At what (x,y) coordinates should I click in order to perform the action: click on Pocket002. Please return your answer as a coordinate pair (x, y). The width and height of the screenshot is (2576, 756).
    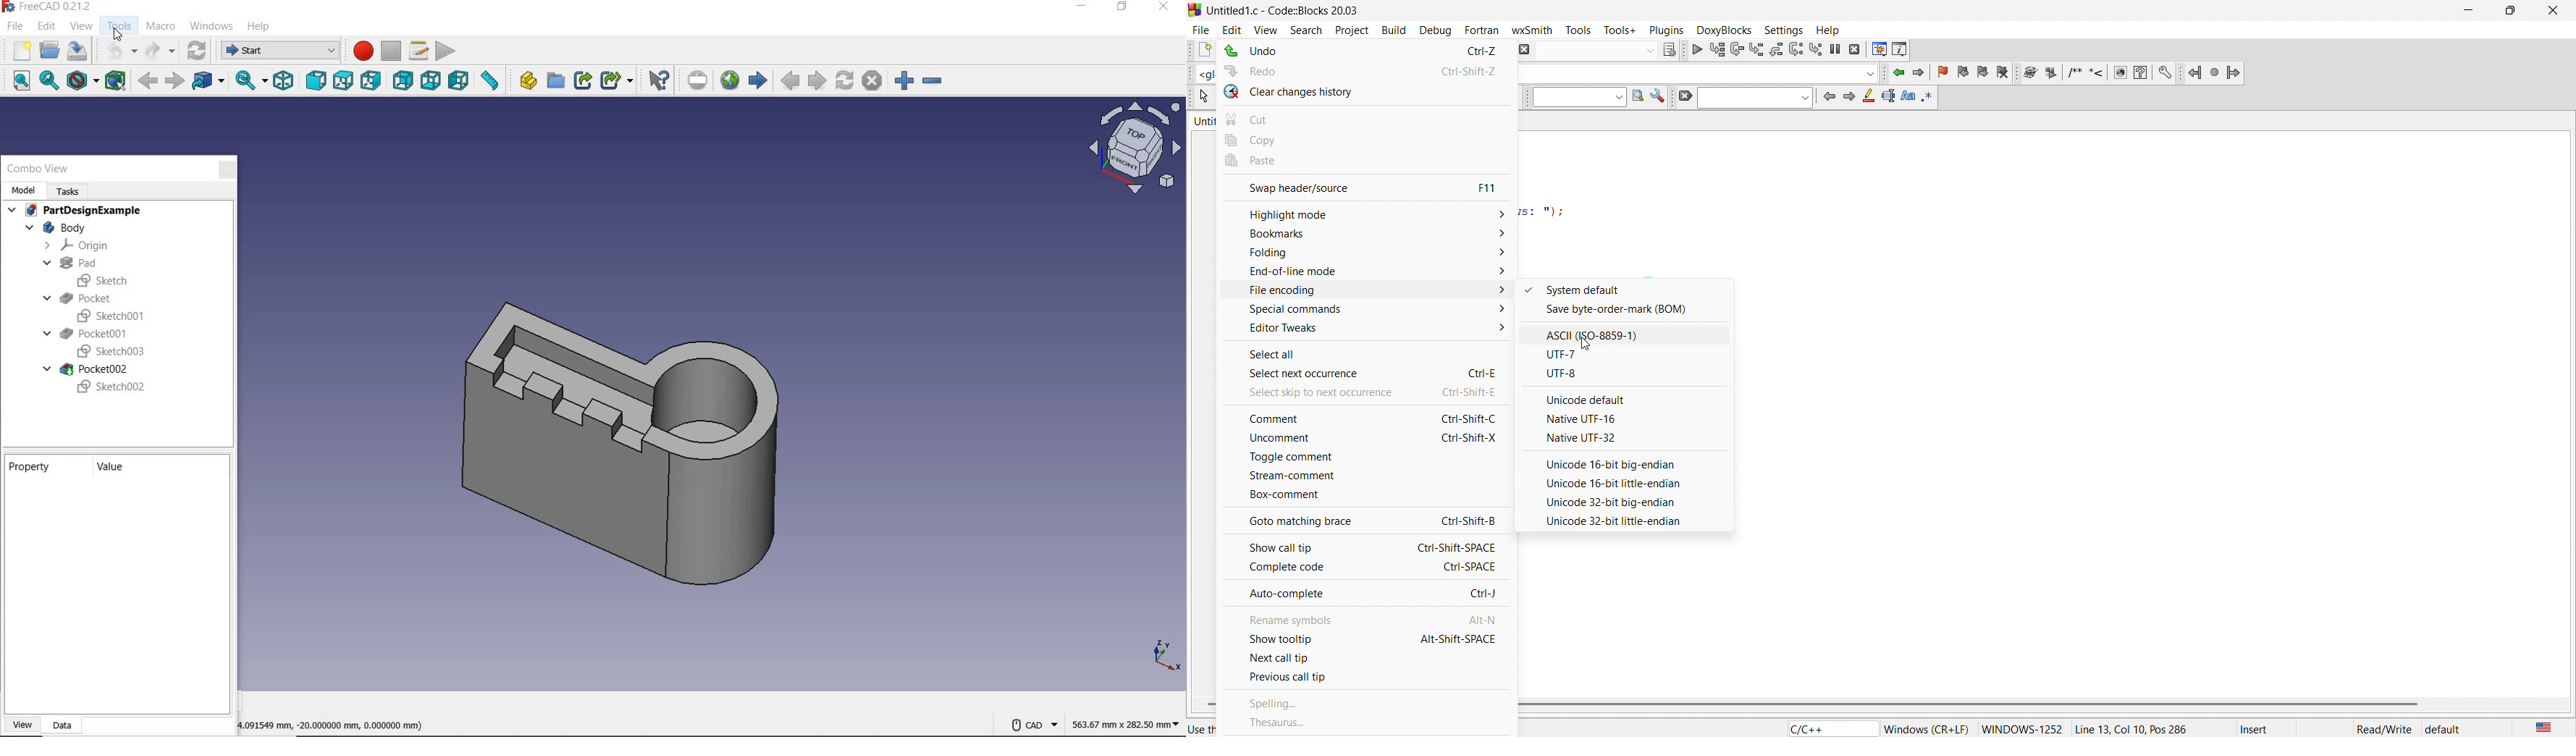
    Looking at the image, I should click on (91, 369).